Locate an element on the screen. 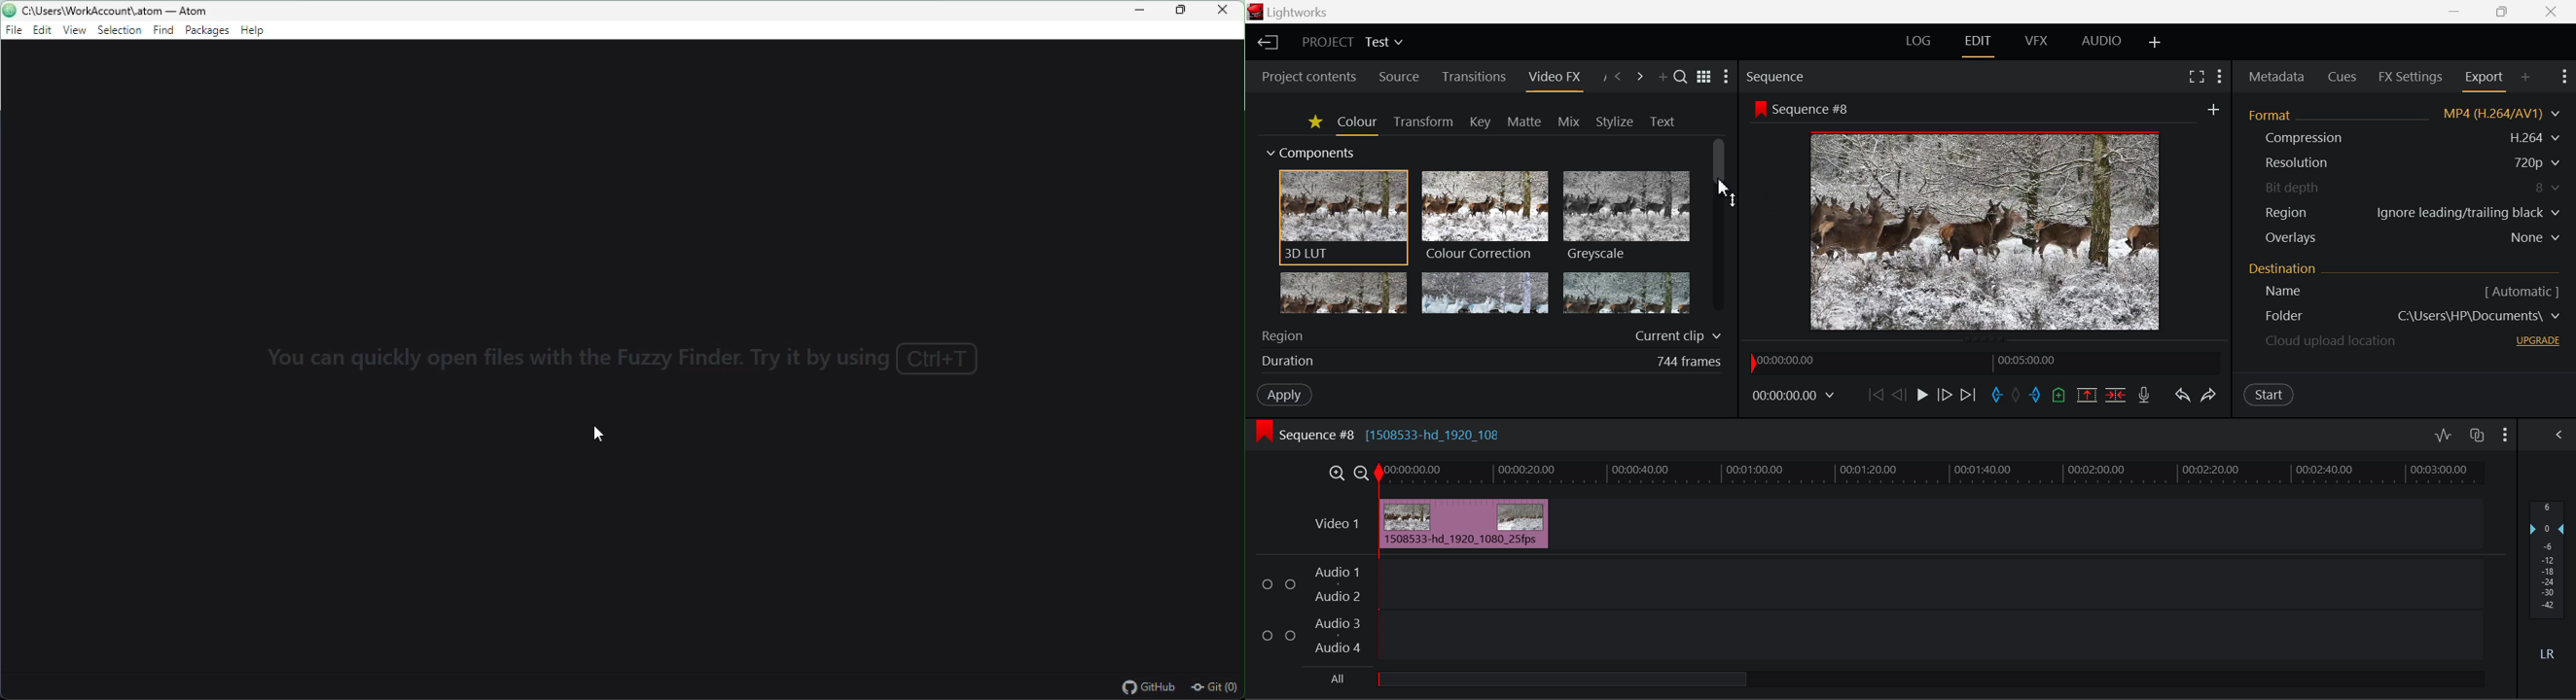 The height and width of the screenshot is (700, 2576). Show Settings is located at coordinates (2219, 78).